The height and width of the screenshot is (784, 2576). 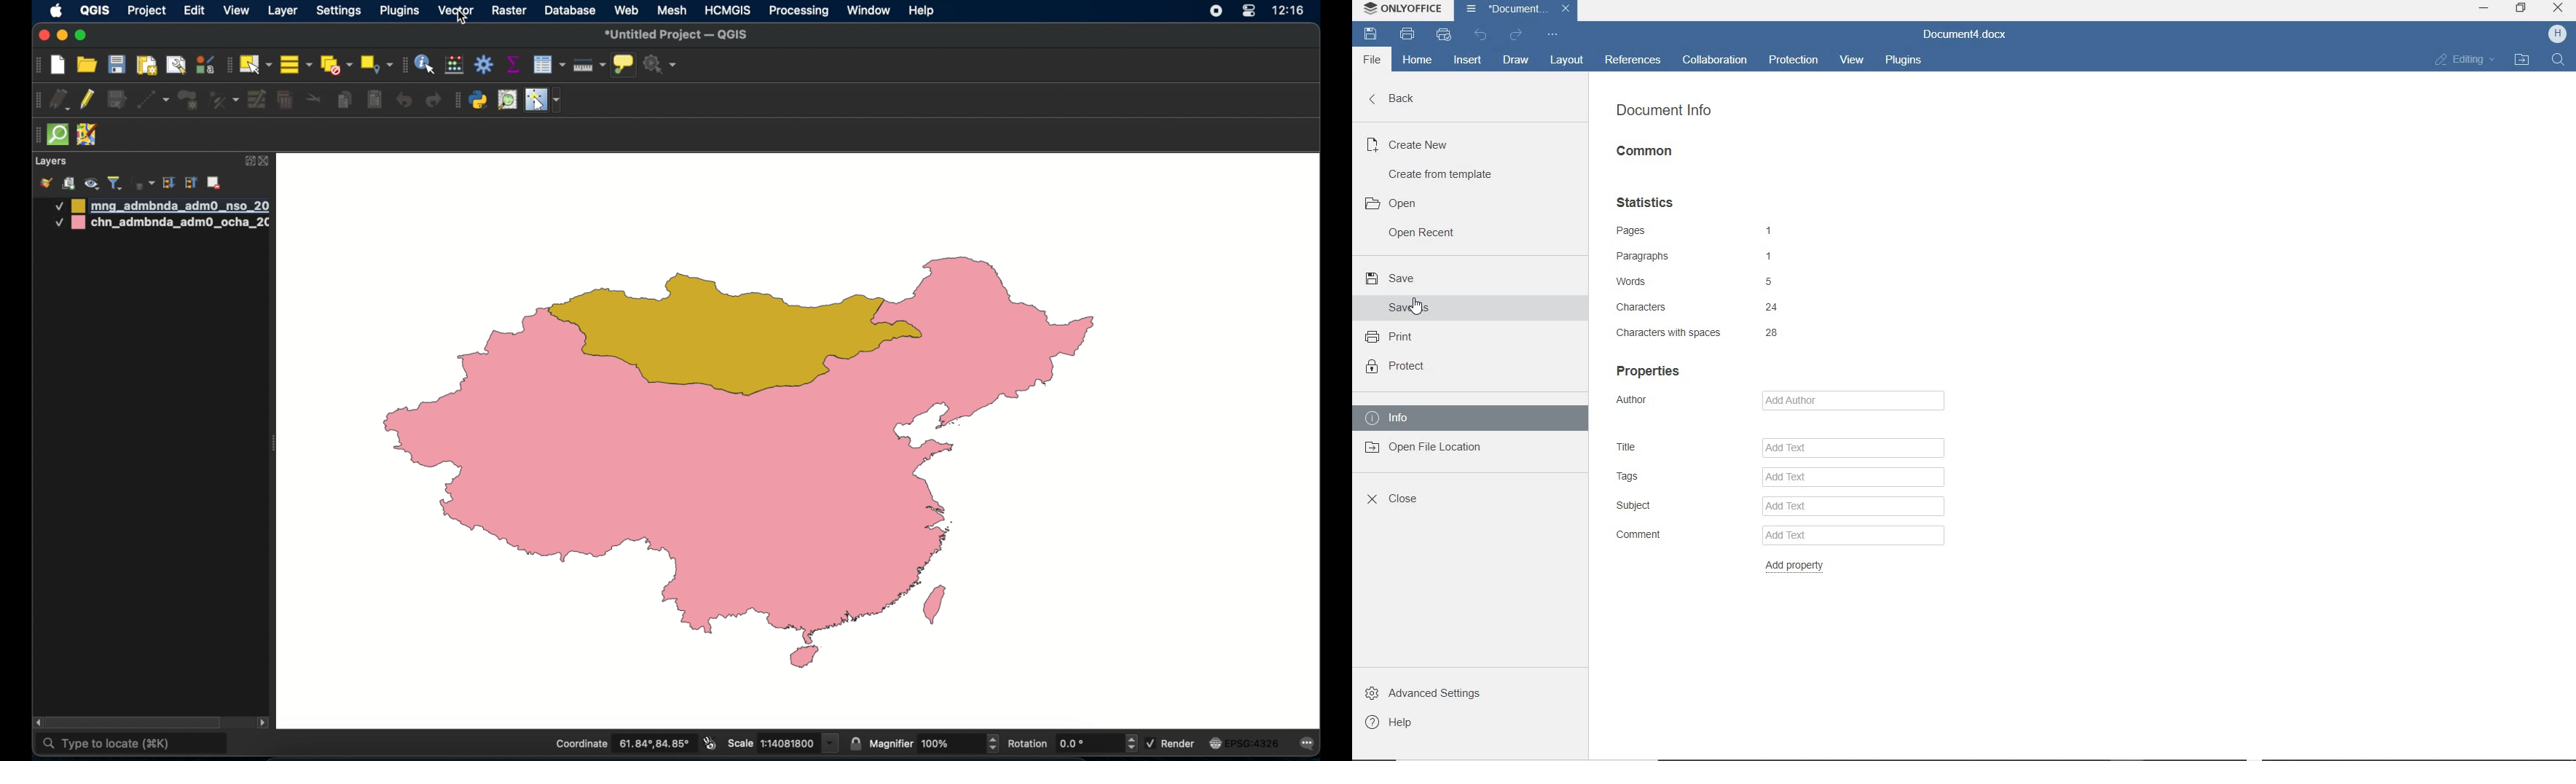 I want to click on vector, so click(x=456, y=11).